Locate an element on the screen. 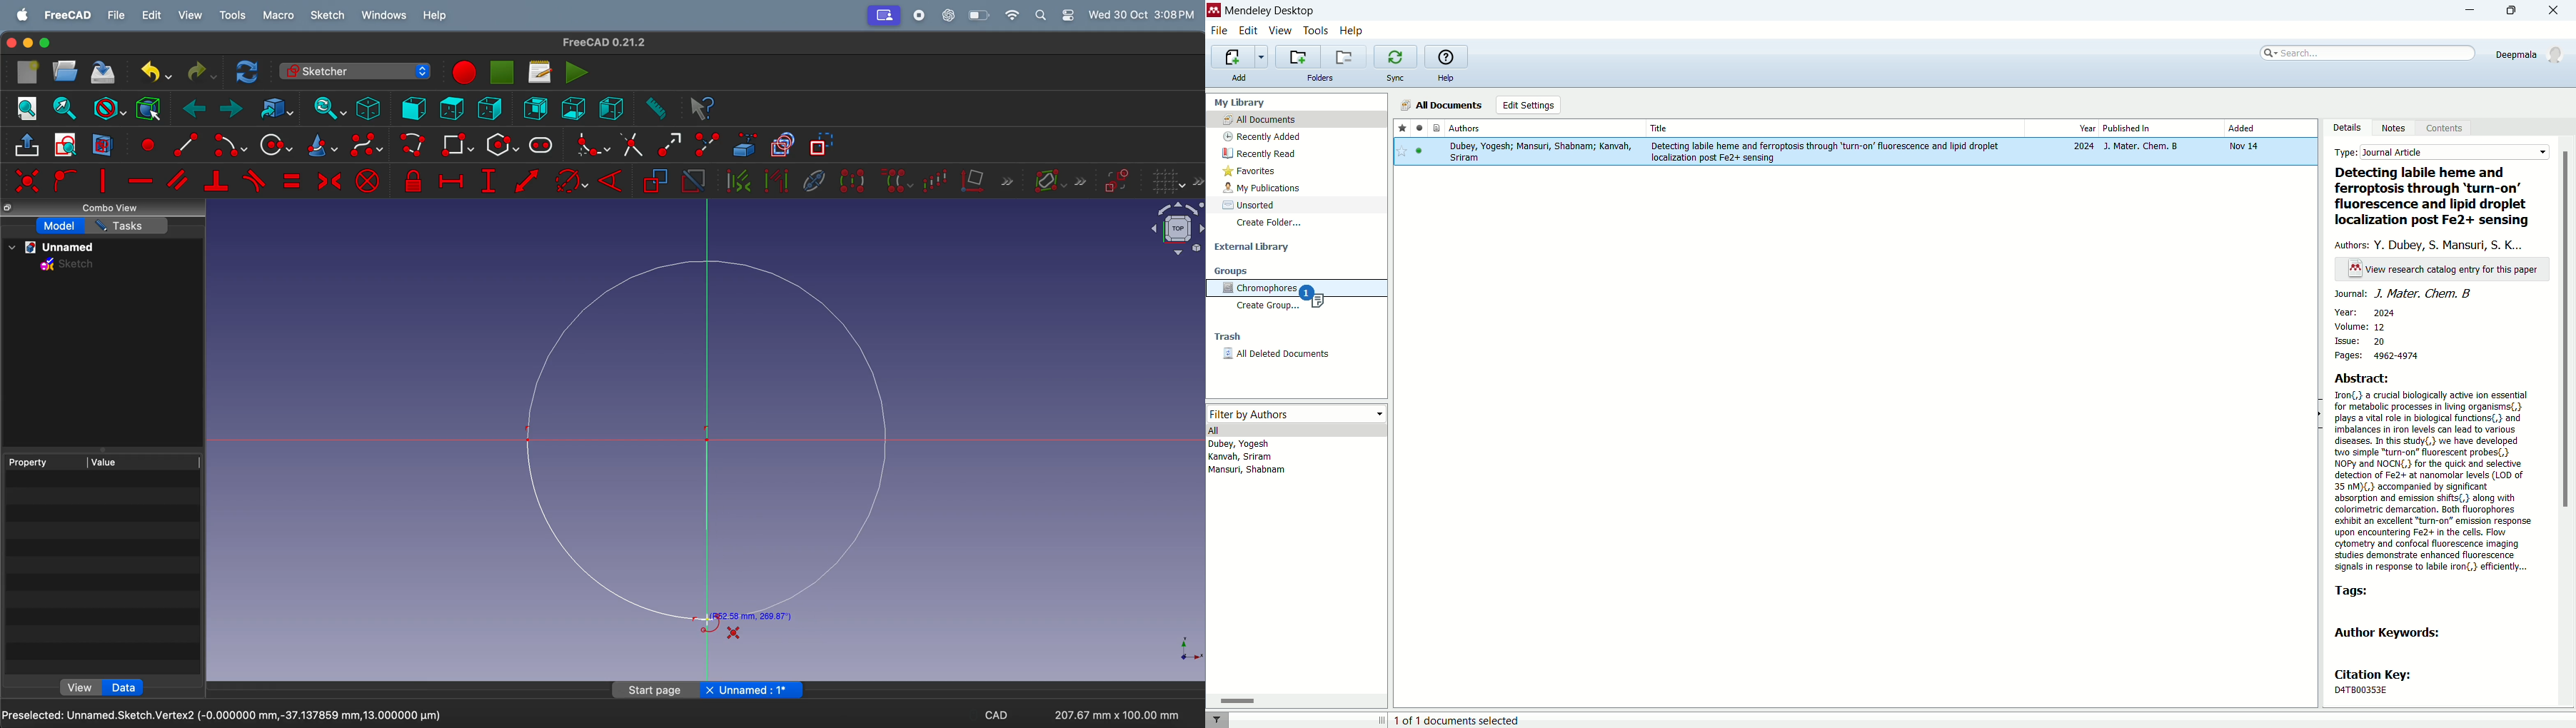 This screenshot has width=2576, height=728. content is located at coordinates (2446, 129).